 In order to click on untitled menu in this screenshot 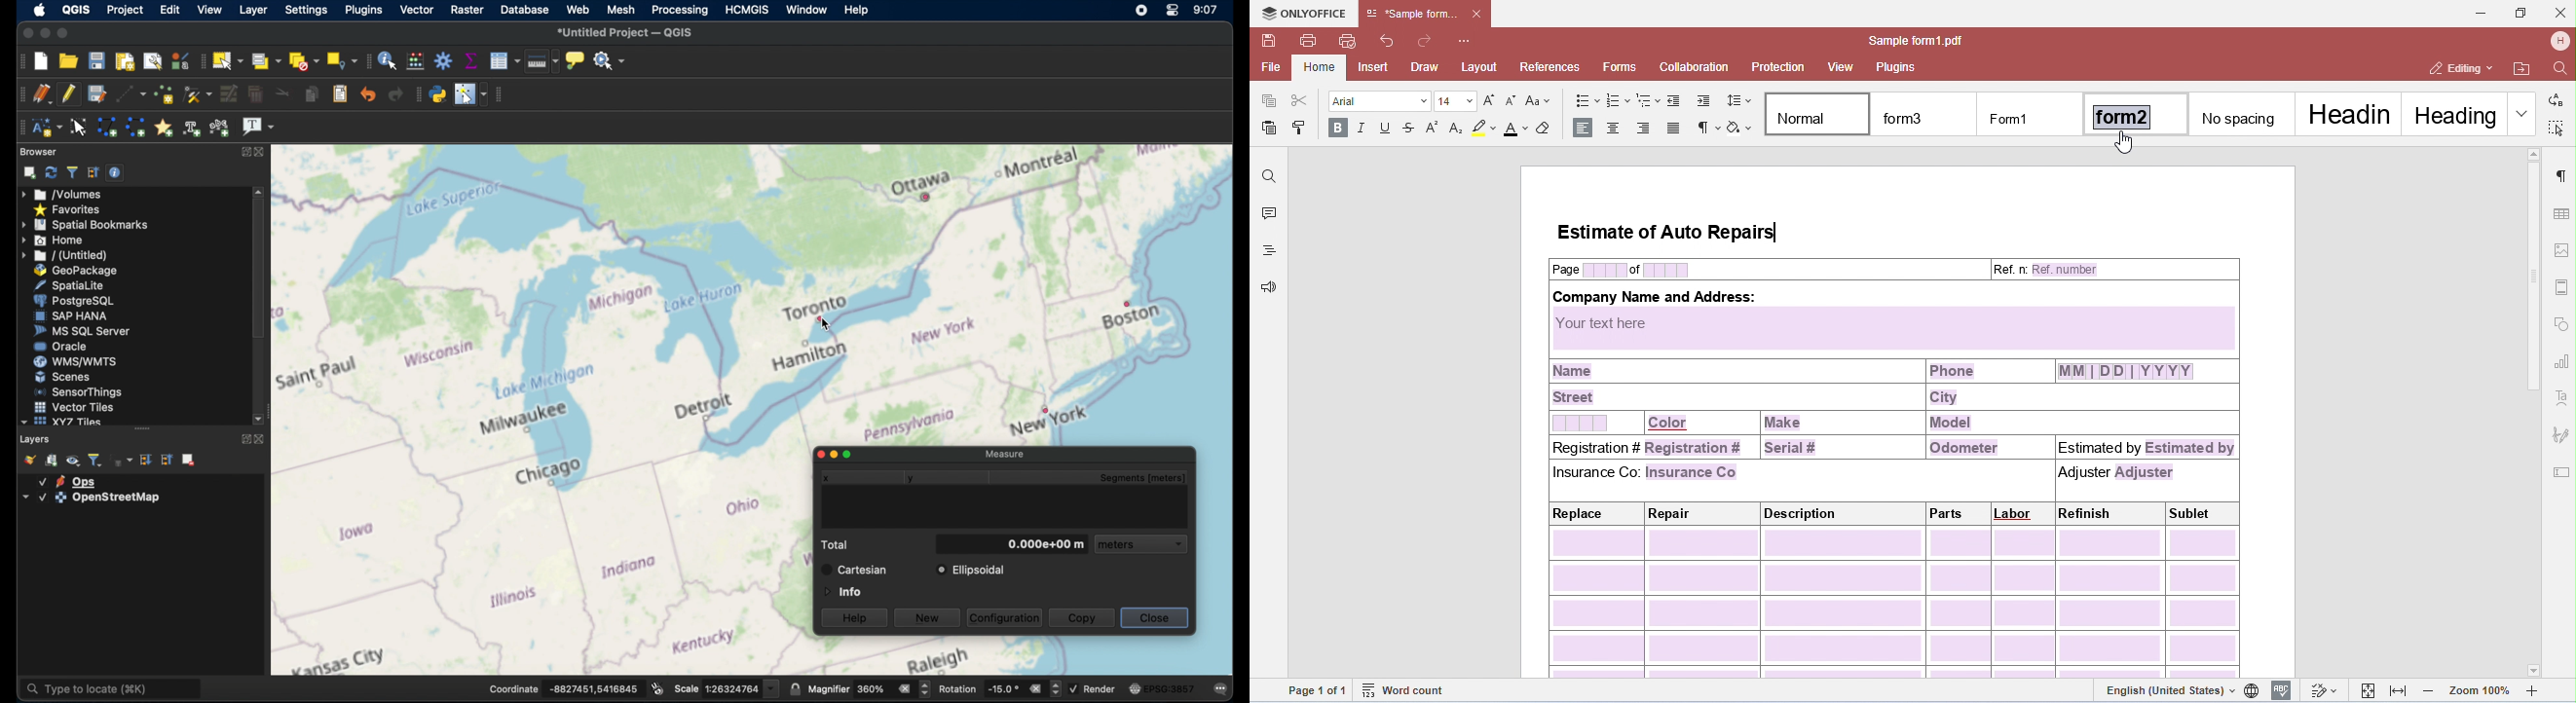, I will do `click(63, 255)`.